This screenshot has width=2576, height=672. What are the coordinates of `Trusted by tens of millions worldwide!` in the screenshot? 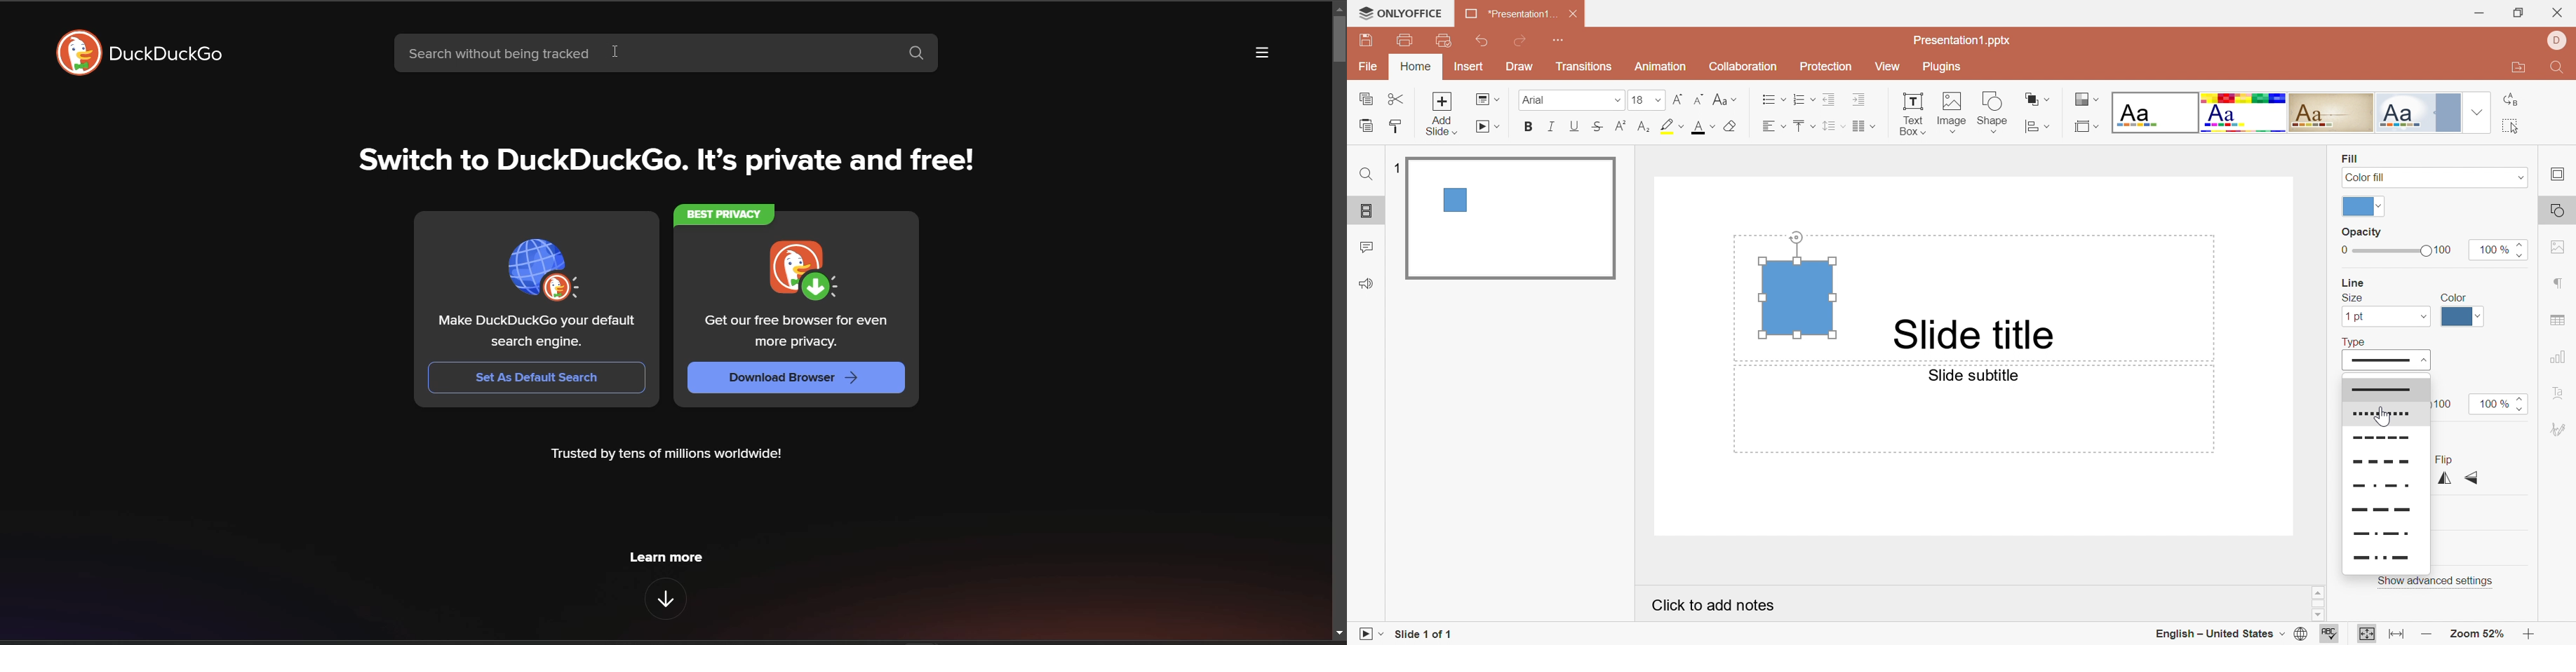 It's located at (666, 454).